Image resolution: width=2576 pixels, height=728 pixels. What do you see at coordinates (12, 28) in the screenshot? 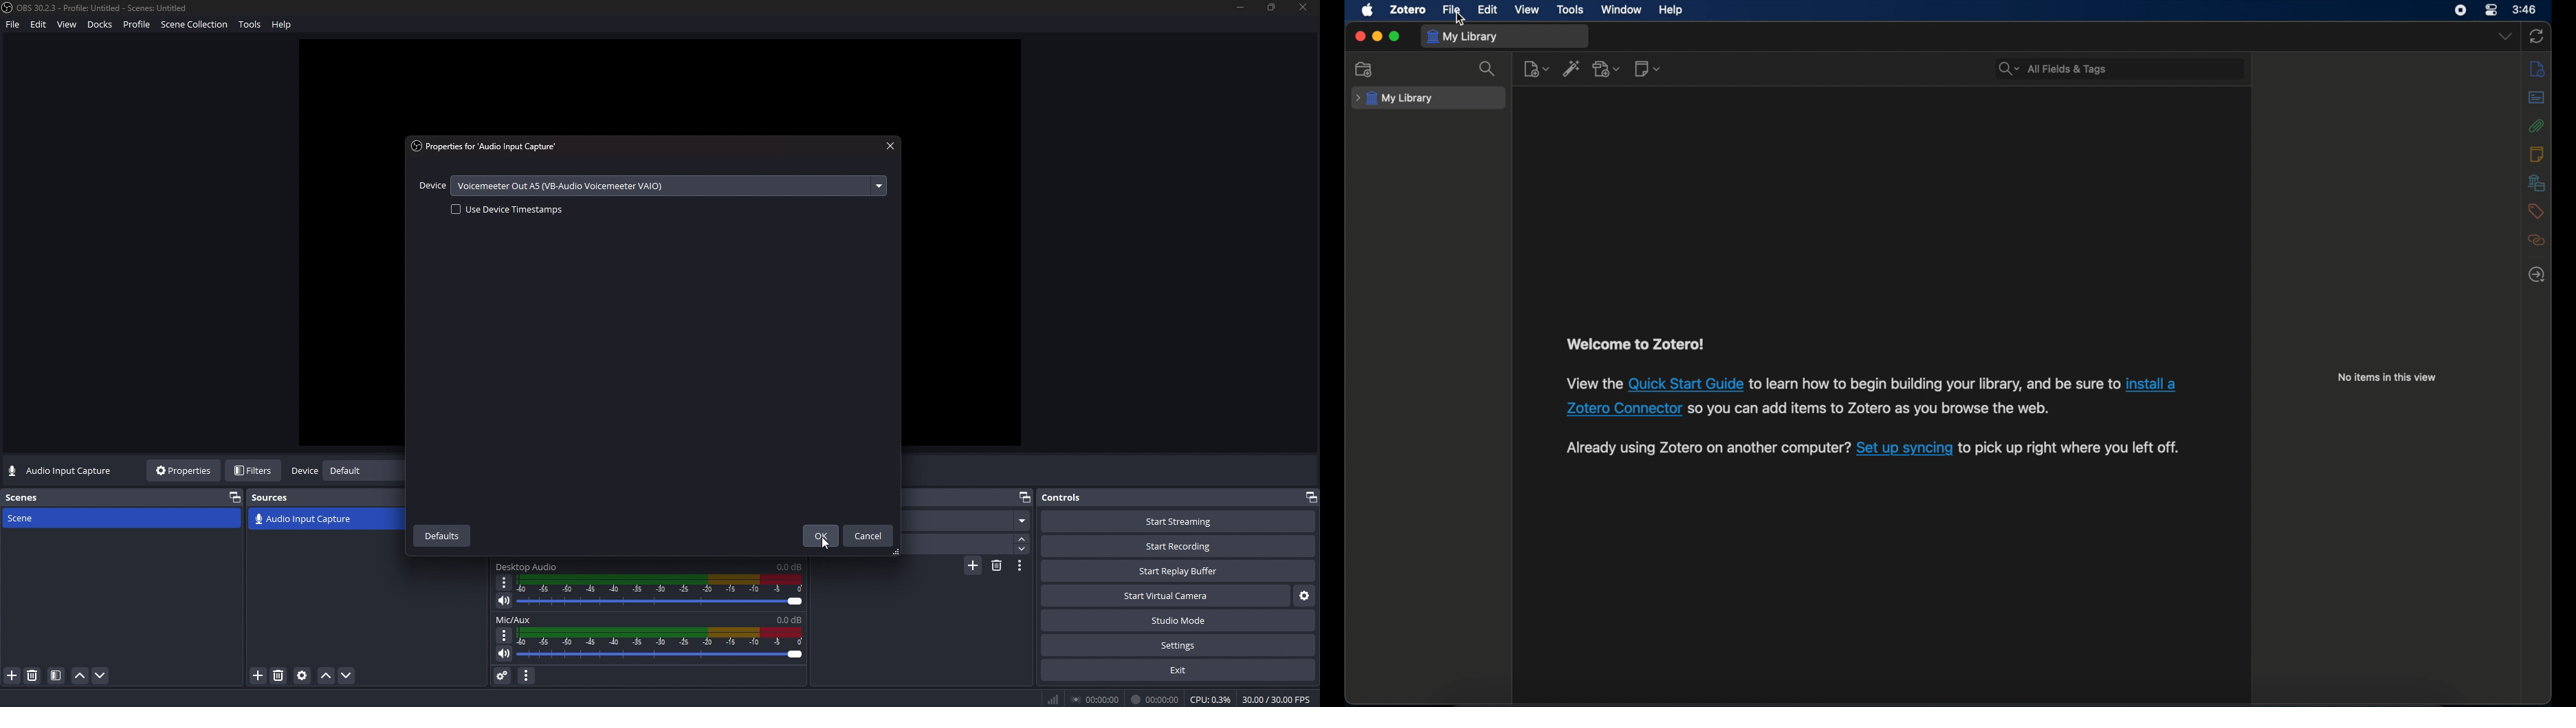
I see `file` at bounding box center [12, 28].